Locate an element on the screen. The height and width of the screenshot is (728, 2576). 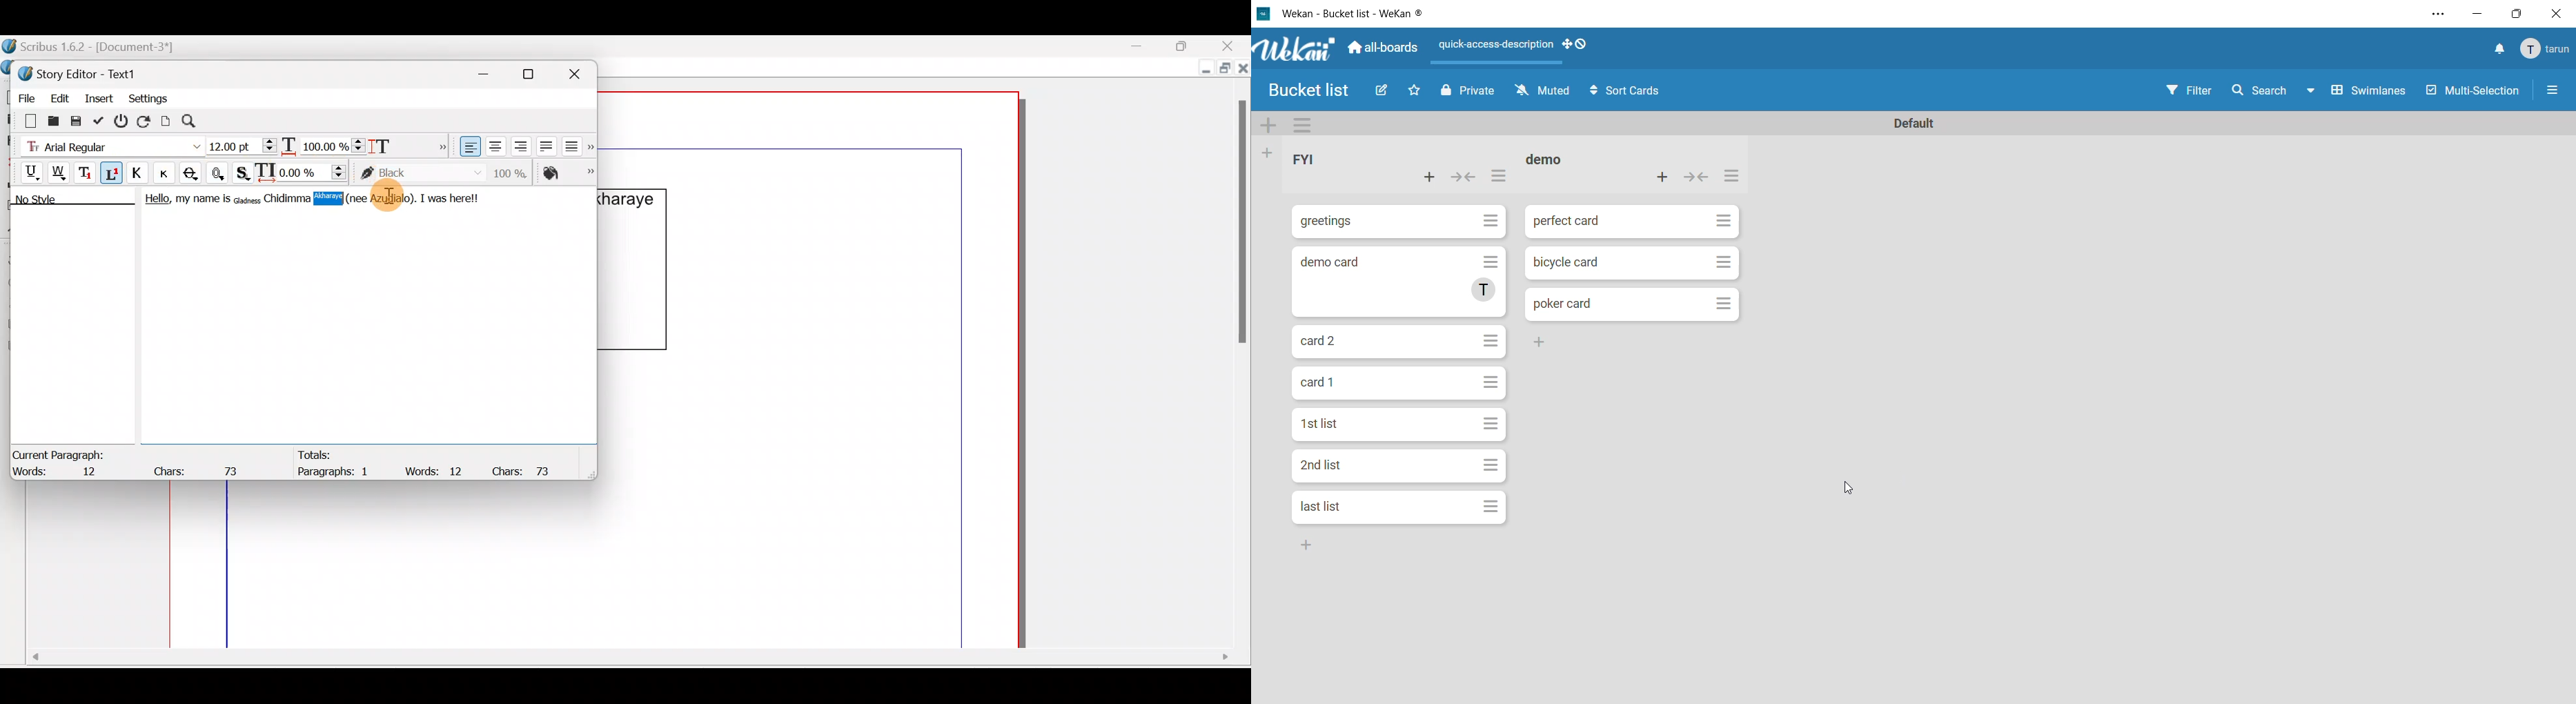
I was herel! is located at coordinates (452, 197).